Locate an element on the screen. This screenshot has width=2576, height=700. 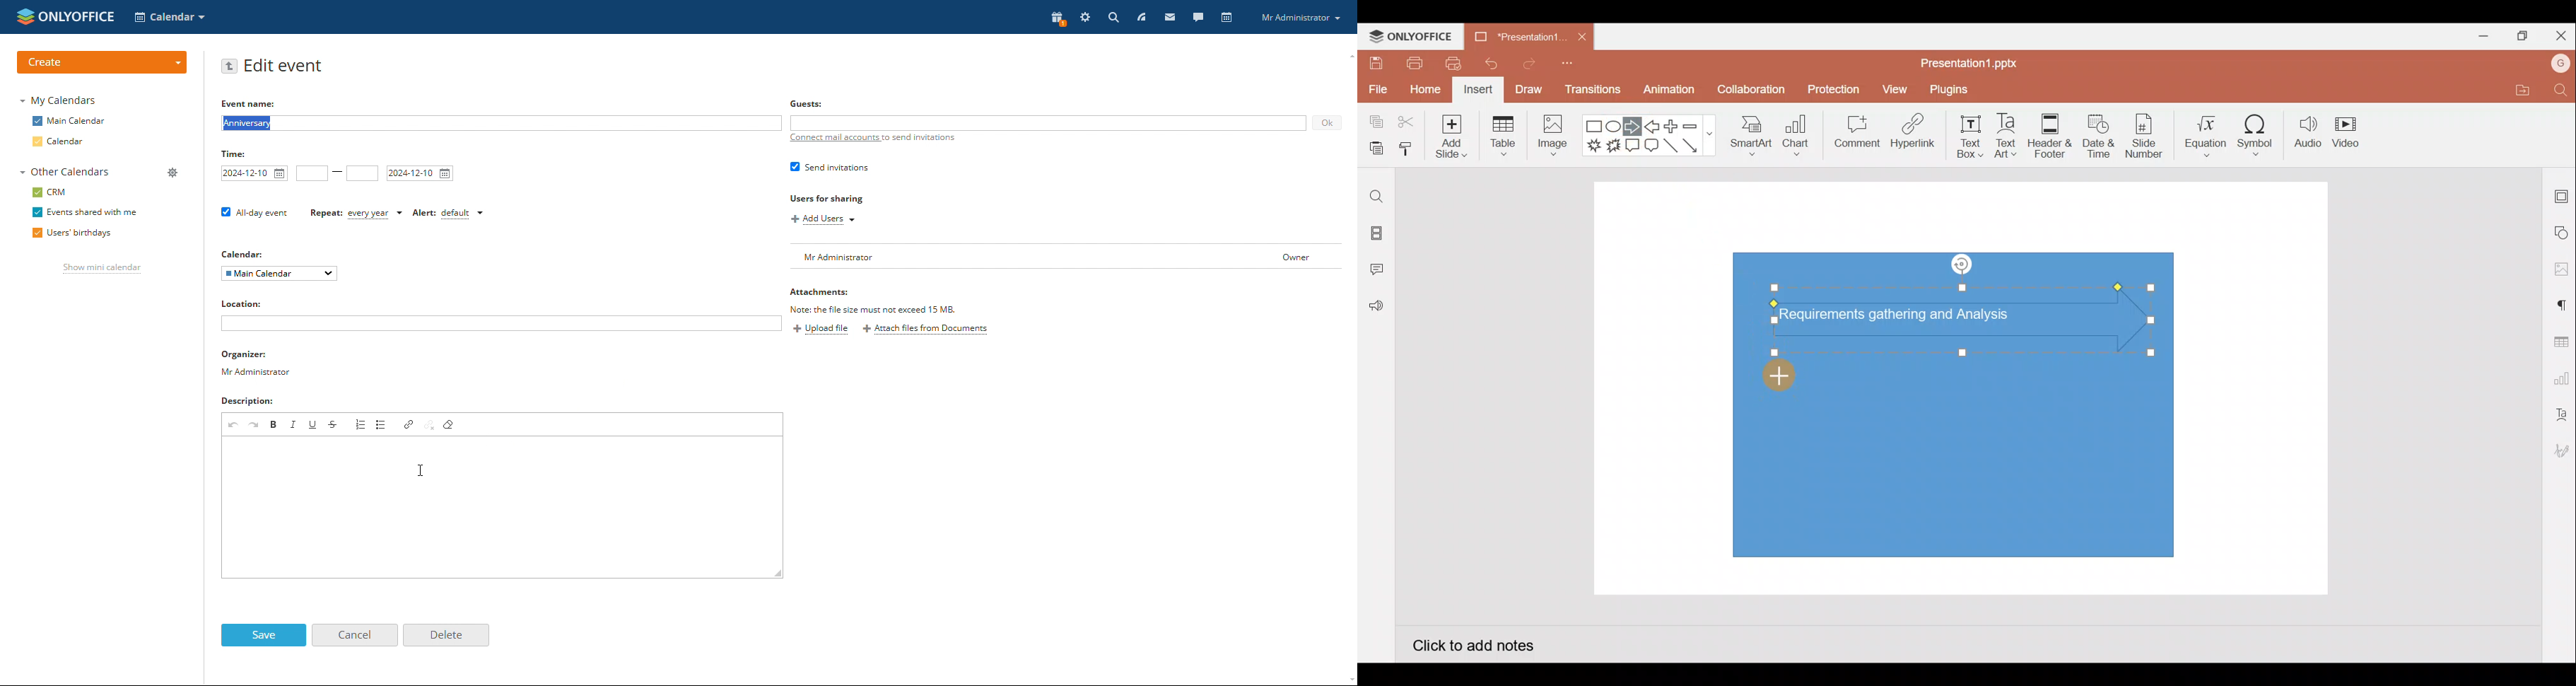
Users for sharing. is located at coordinates (826, 198).